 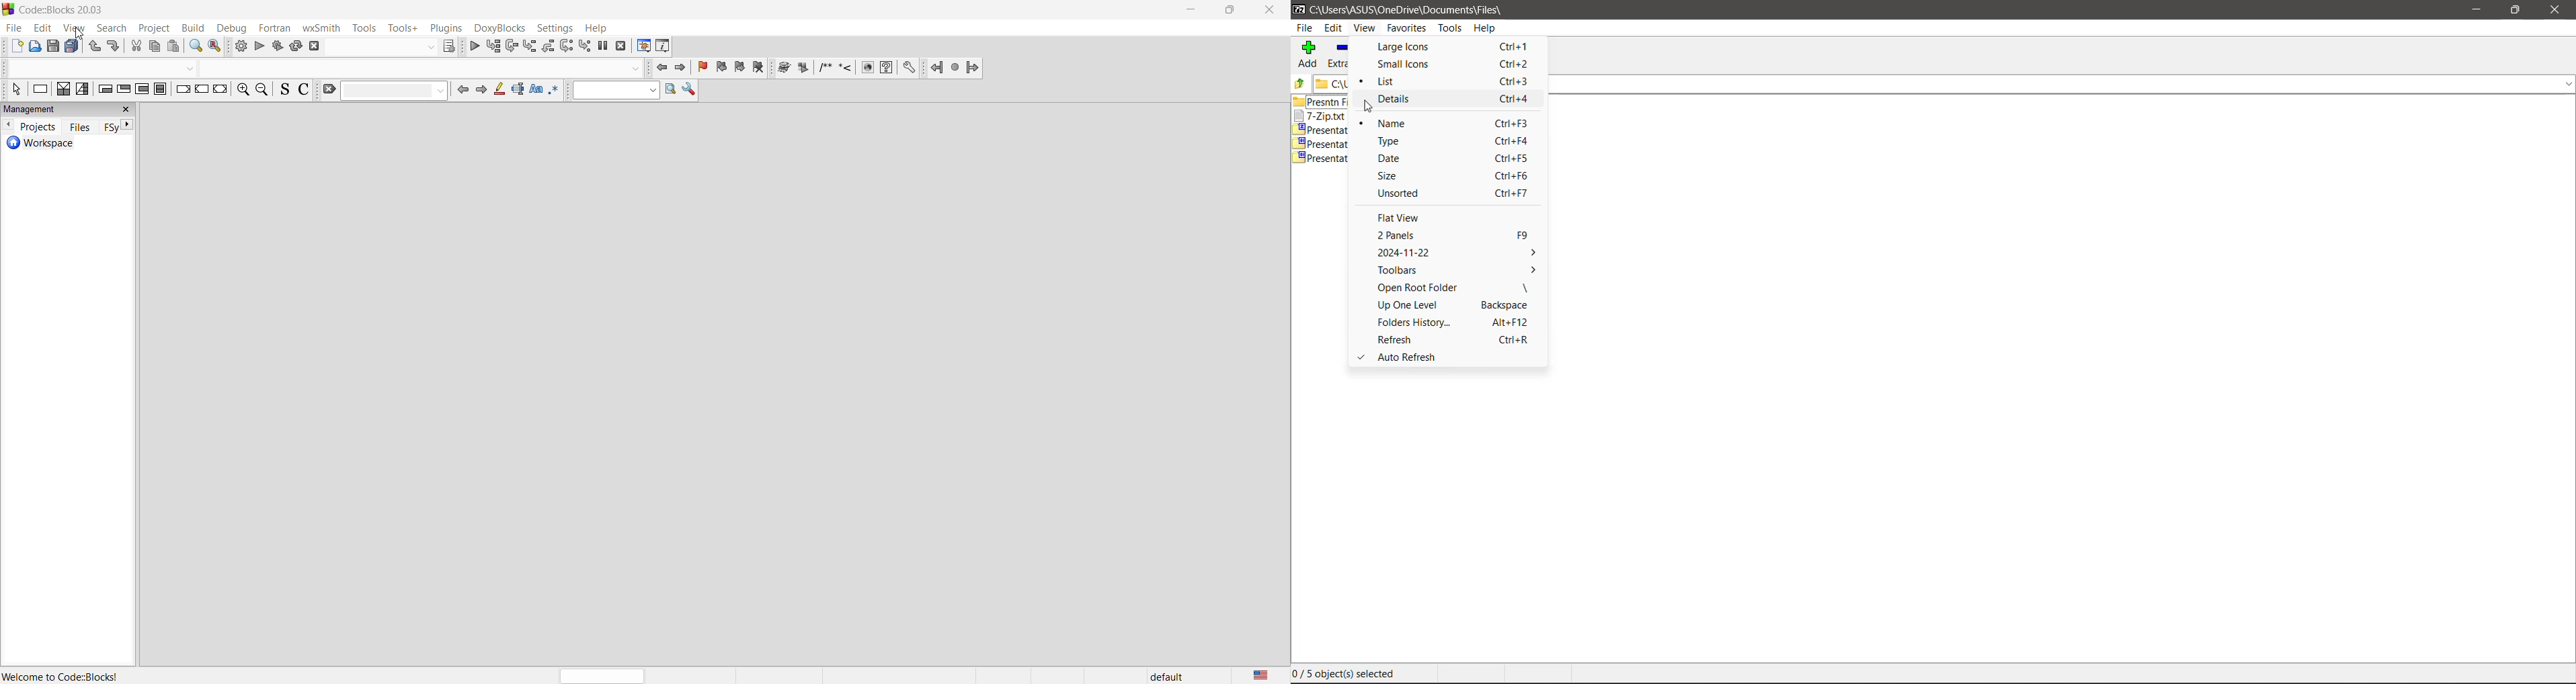 I want to click on Extract, so click(x=1344, y=56).